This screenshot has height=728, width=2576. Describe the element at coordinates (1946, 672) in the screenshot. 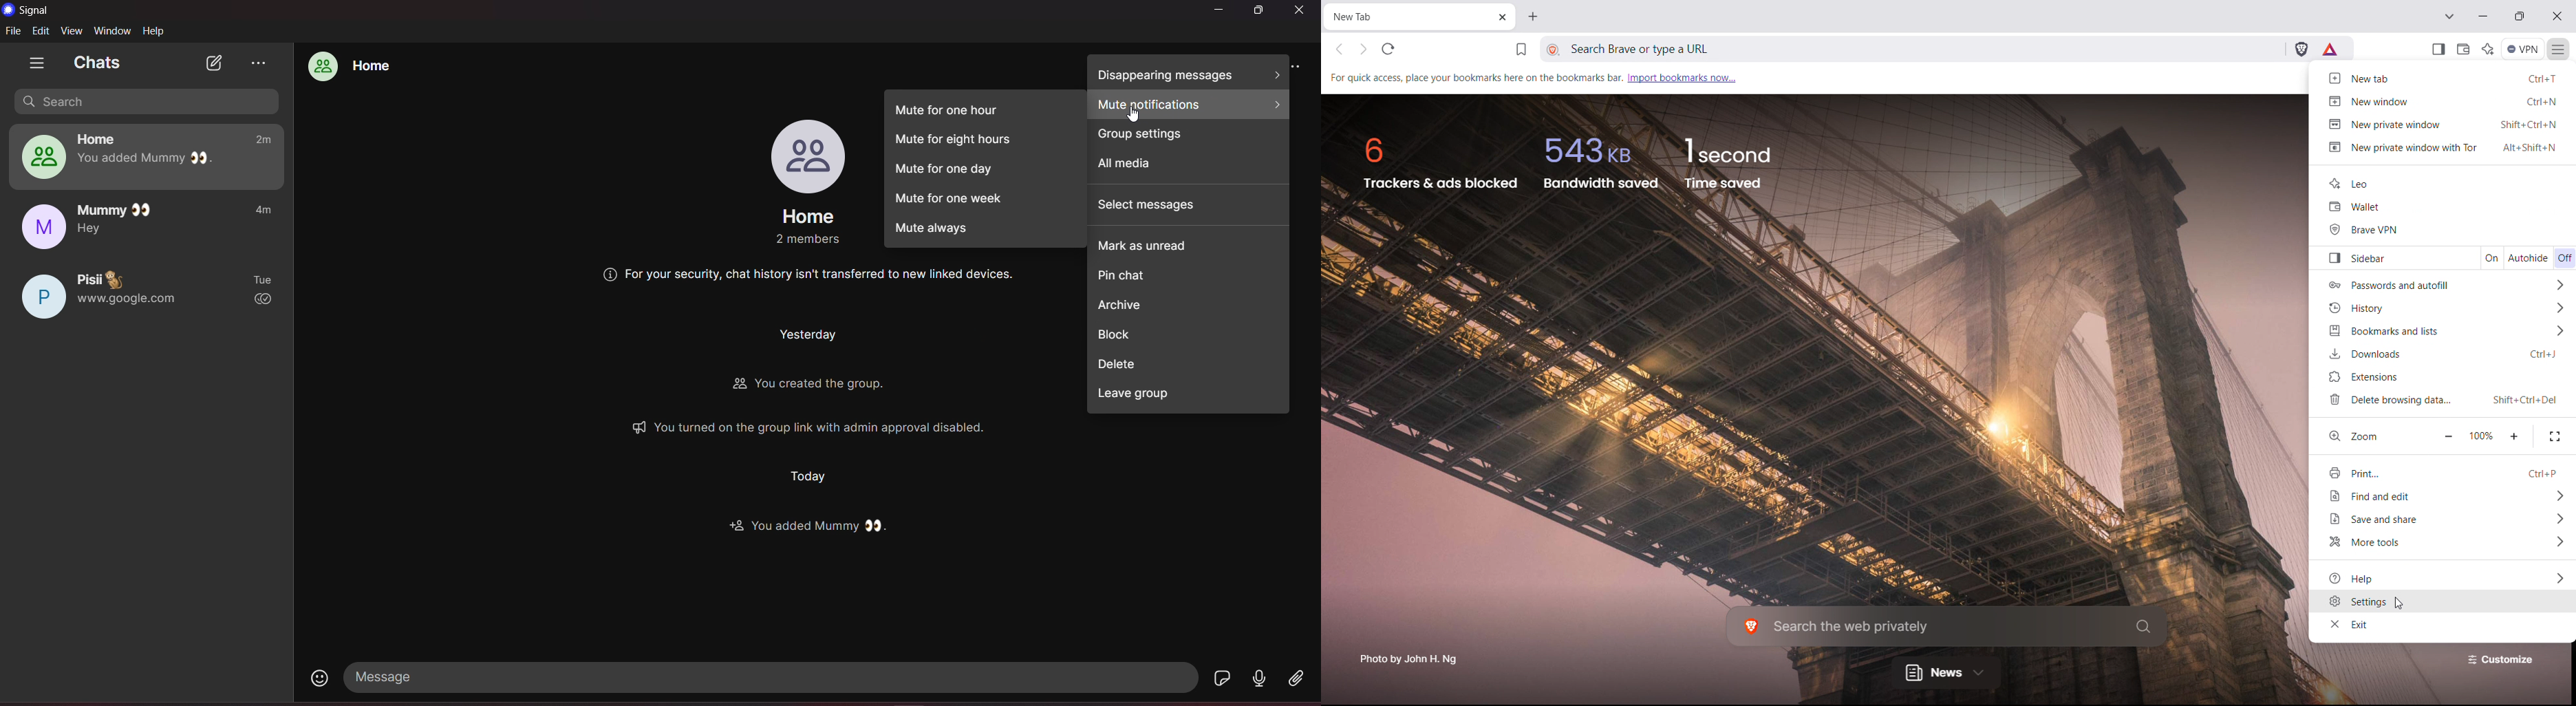

I see `news` at that location.